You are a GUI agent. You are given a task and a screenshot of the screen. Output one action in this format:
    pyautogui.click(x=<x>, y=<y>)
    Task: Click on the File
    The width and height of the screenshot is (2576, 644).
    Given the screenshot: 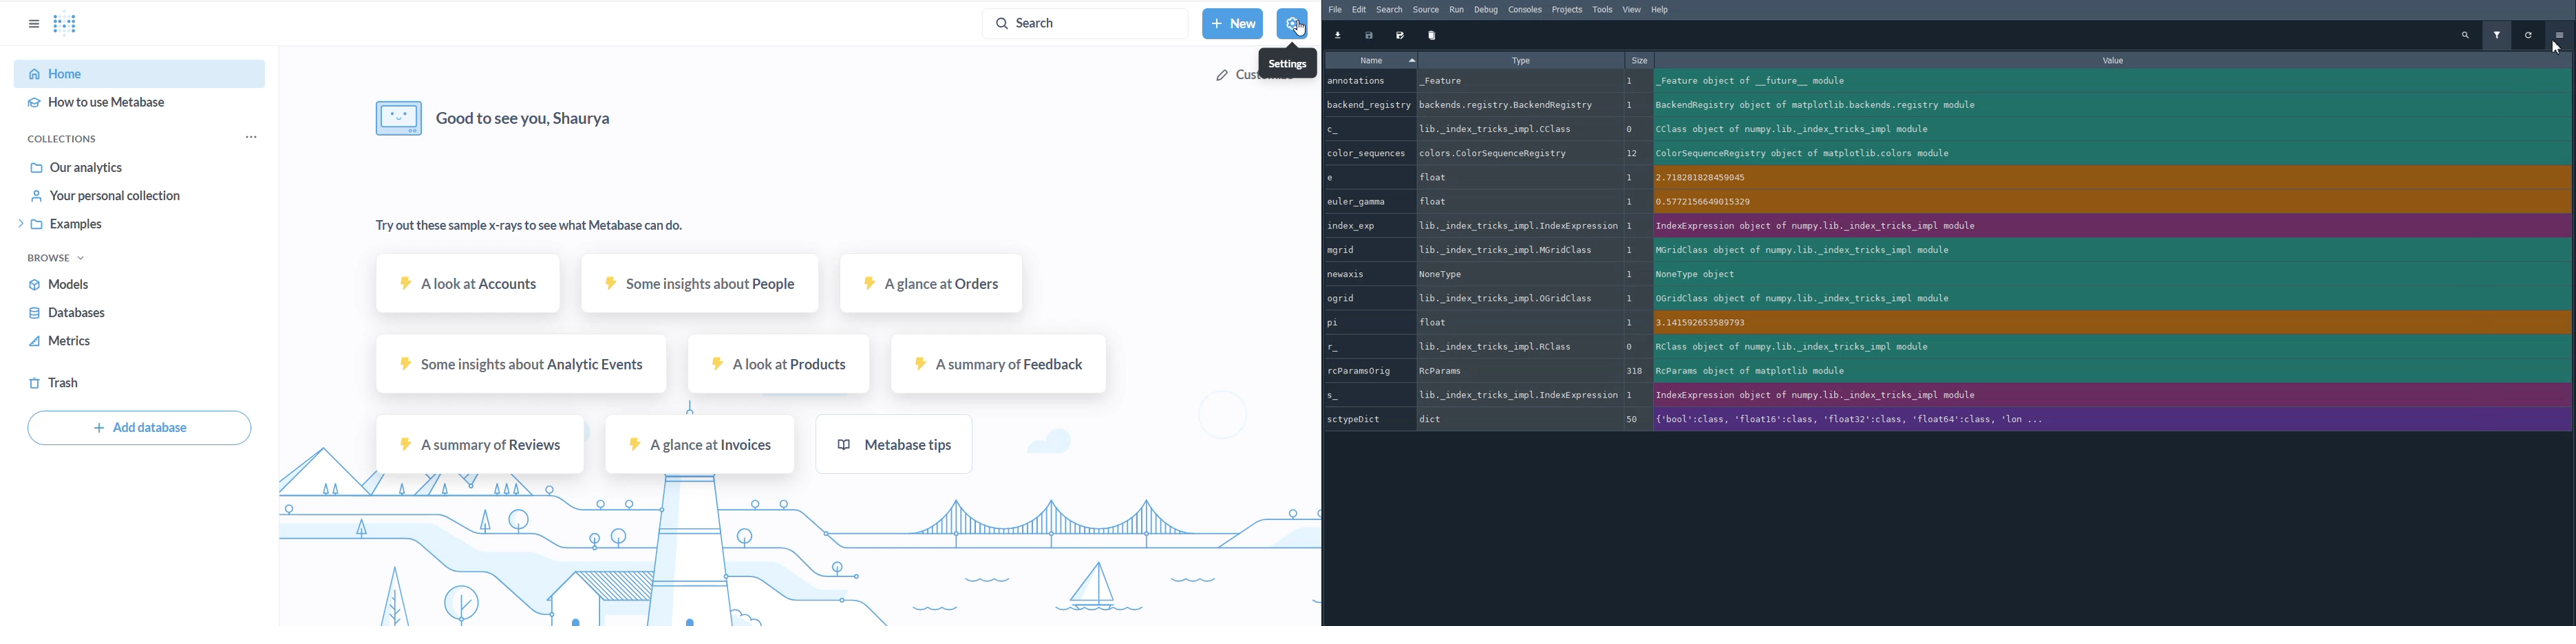 What is the action you would take?
    pyautogui.click(x=1335, y=9)
    